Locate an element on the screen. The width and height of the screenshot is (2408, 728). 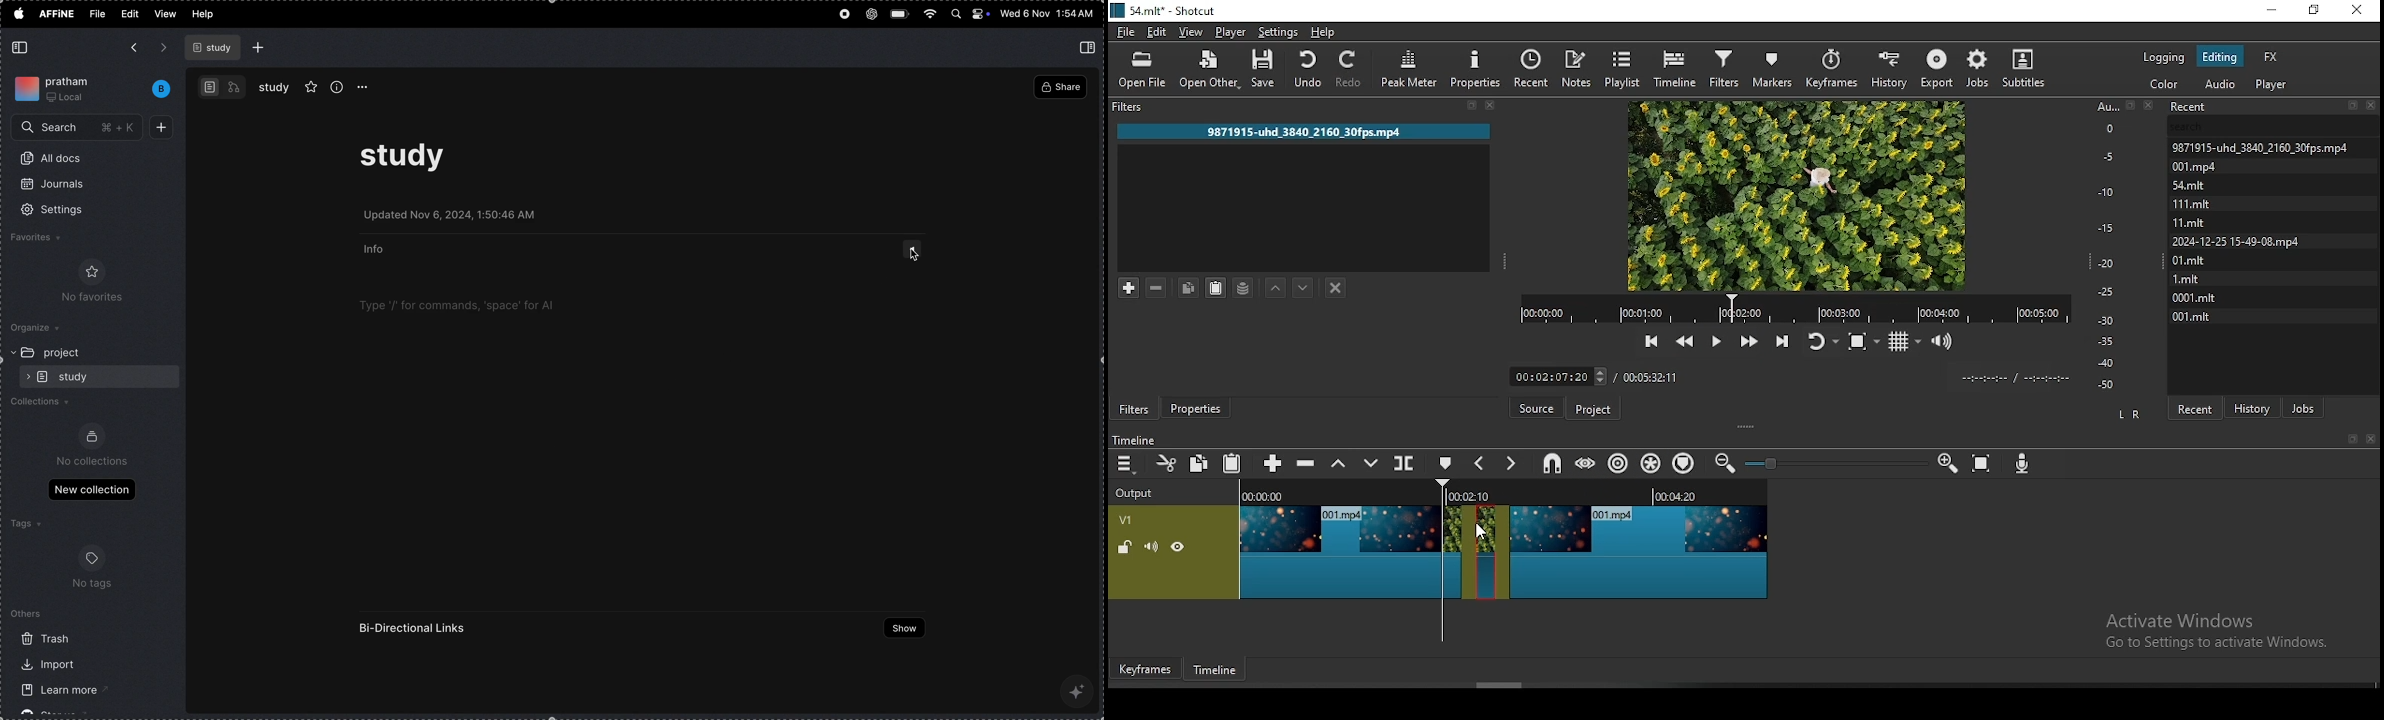
(un)locked is located at coordinates (1126, 547).